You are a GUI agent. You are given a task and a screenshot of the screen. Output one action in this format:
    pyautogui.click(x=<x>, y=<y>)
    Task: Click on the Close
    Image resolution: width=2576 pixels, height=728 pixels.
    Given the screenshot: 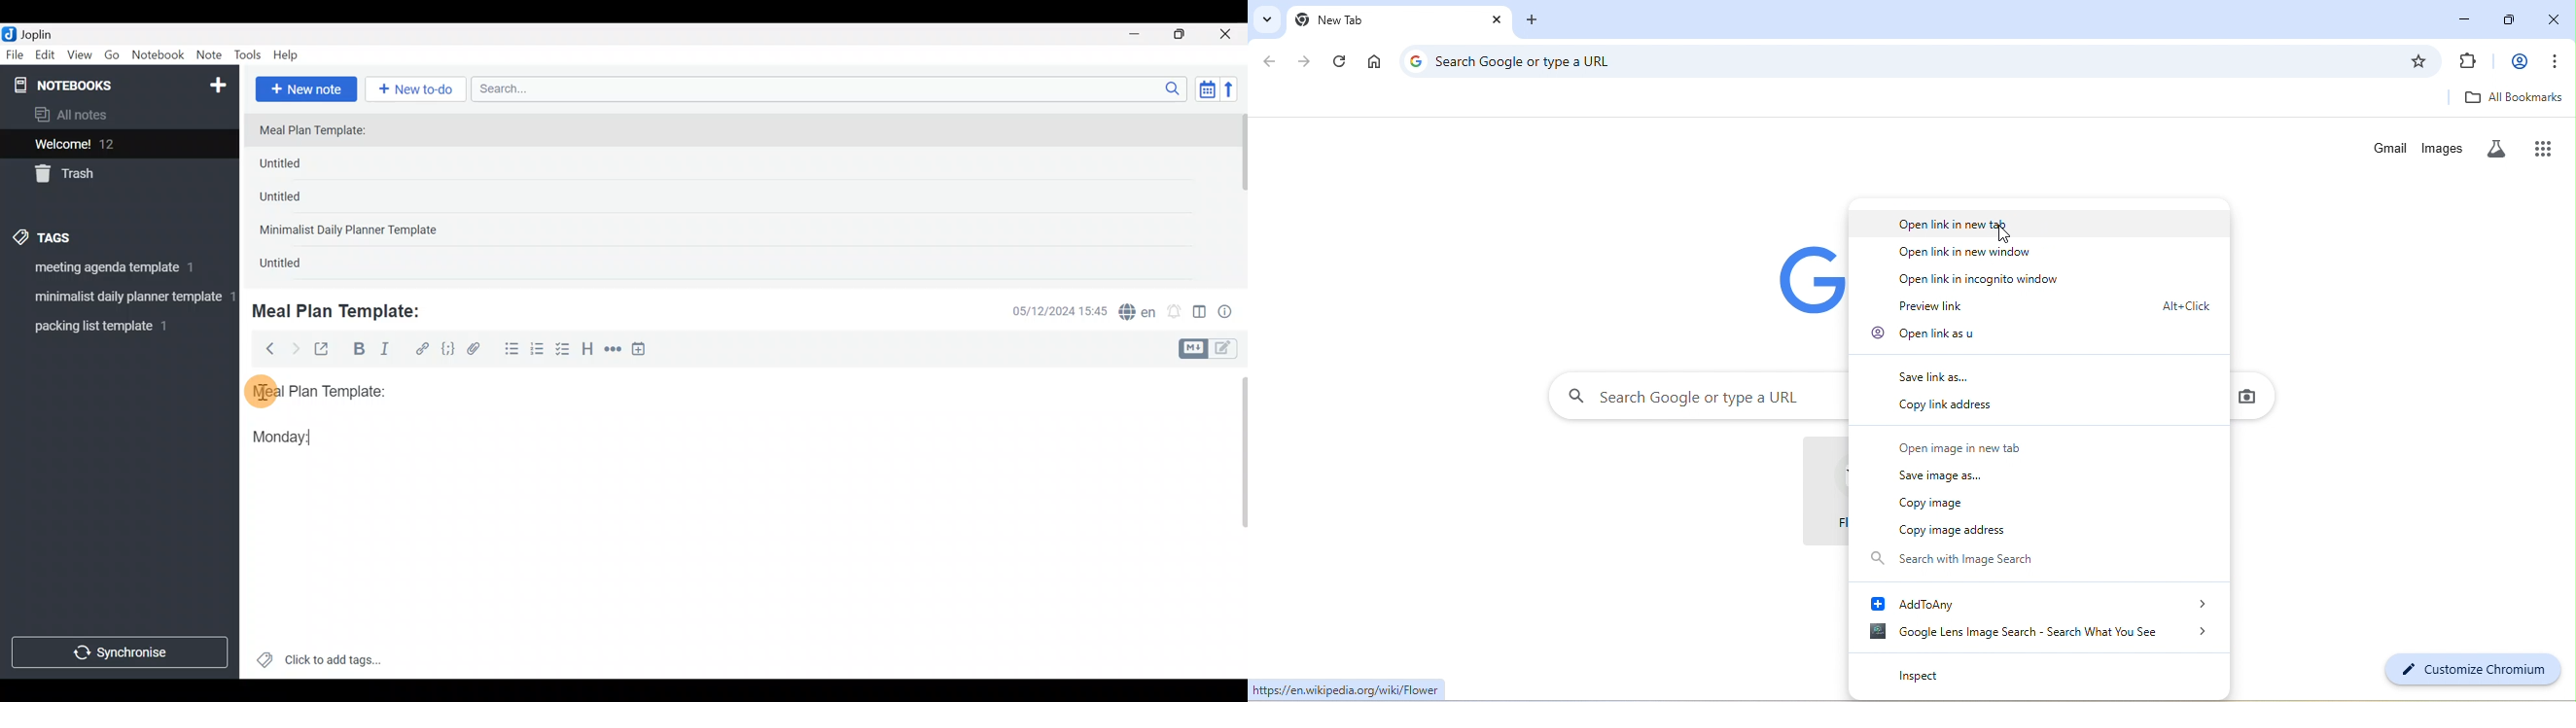 What is the action you would take?
    pyautogui.click(x=1228, y=35)
    